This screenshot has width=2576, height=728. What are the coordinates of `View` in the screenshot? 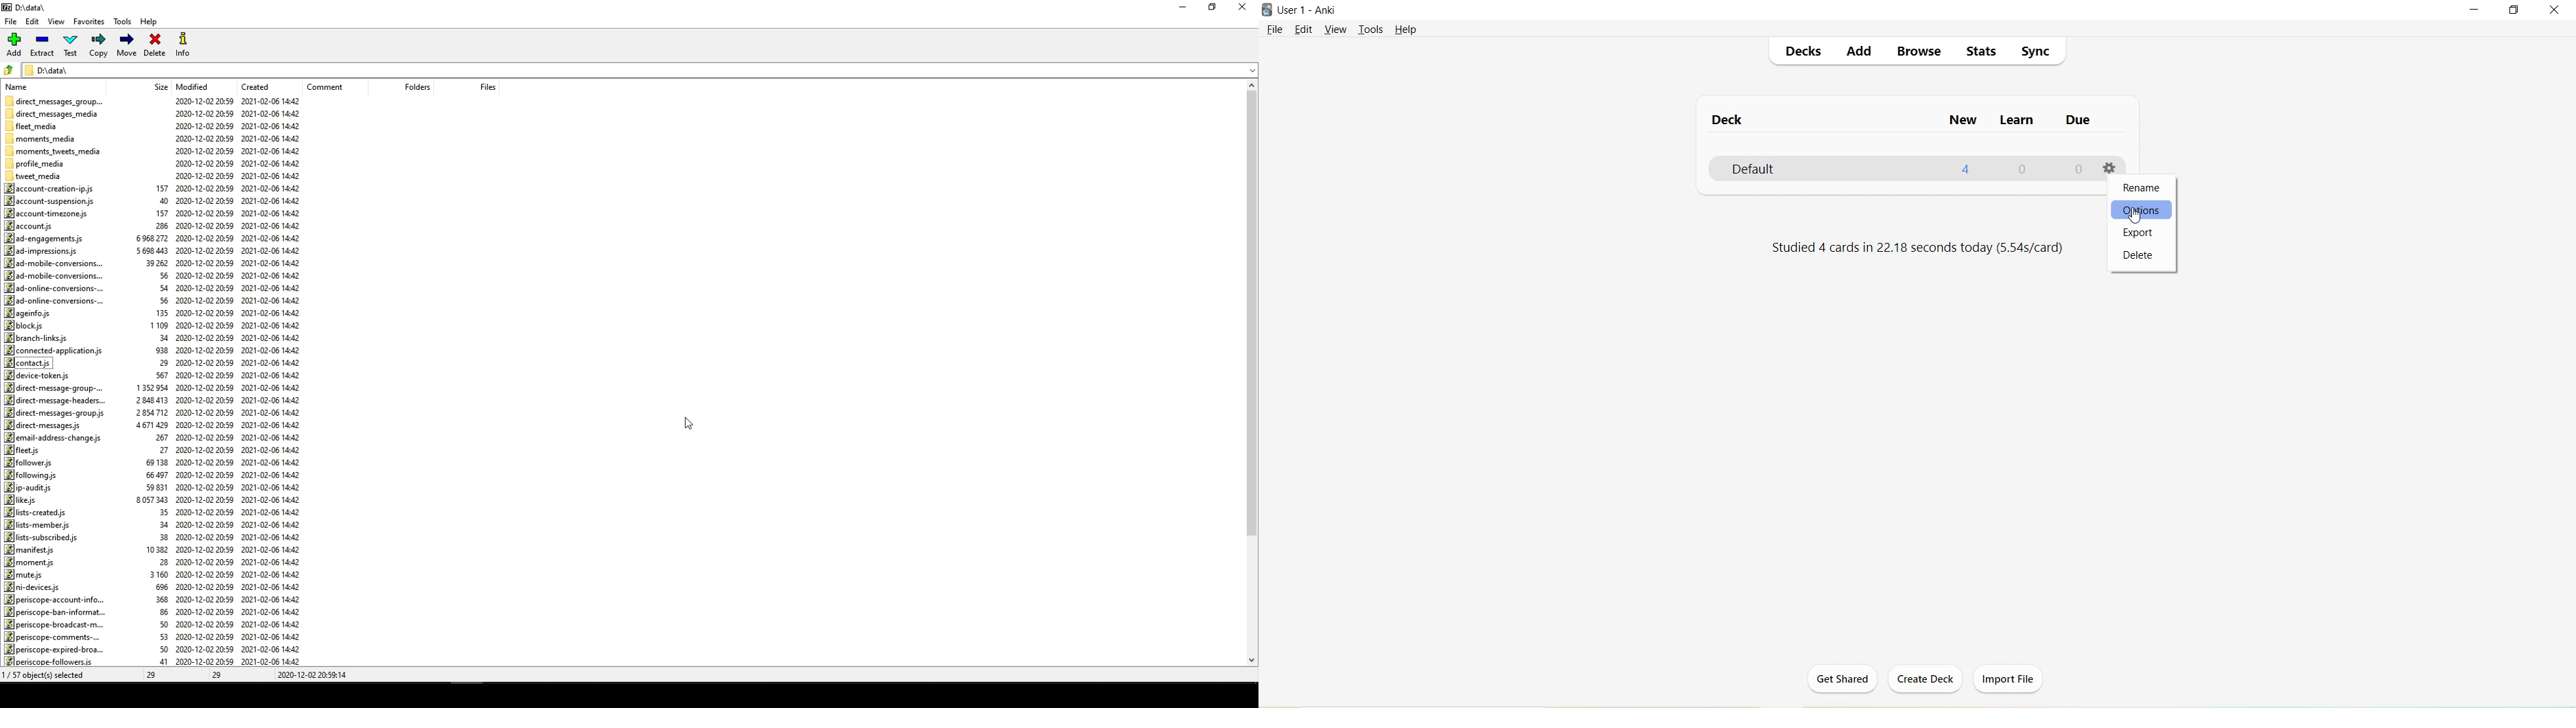 It's located at (1338, 29).